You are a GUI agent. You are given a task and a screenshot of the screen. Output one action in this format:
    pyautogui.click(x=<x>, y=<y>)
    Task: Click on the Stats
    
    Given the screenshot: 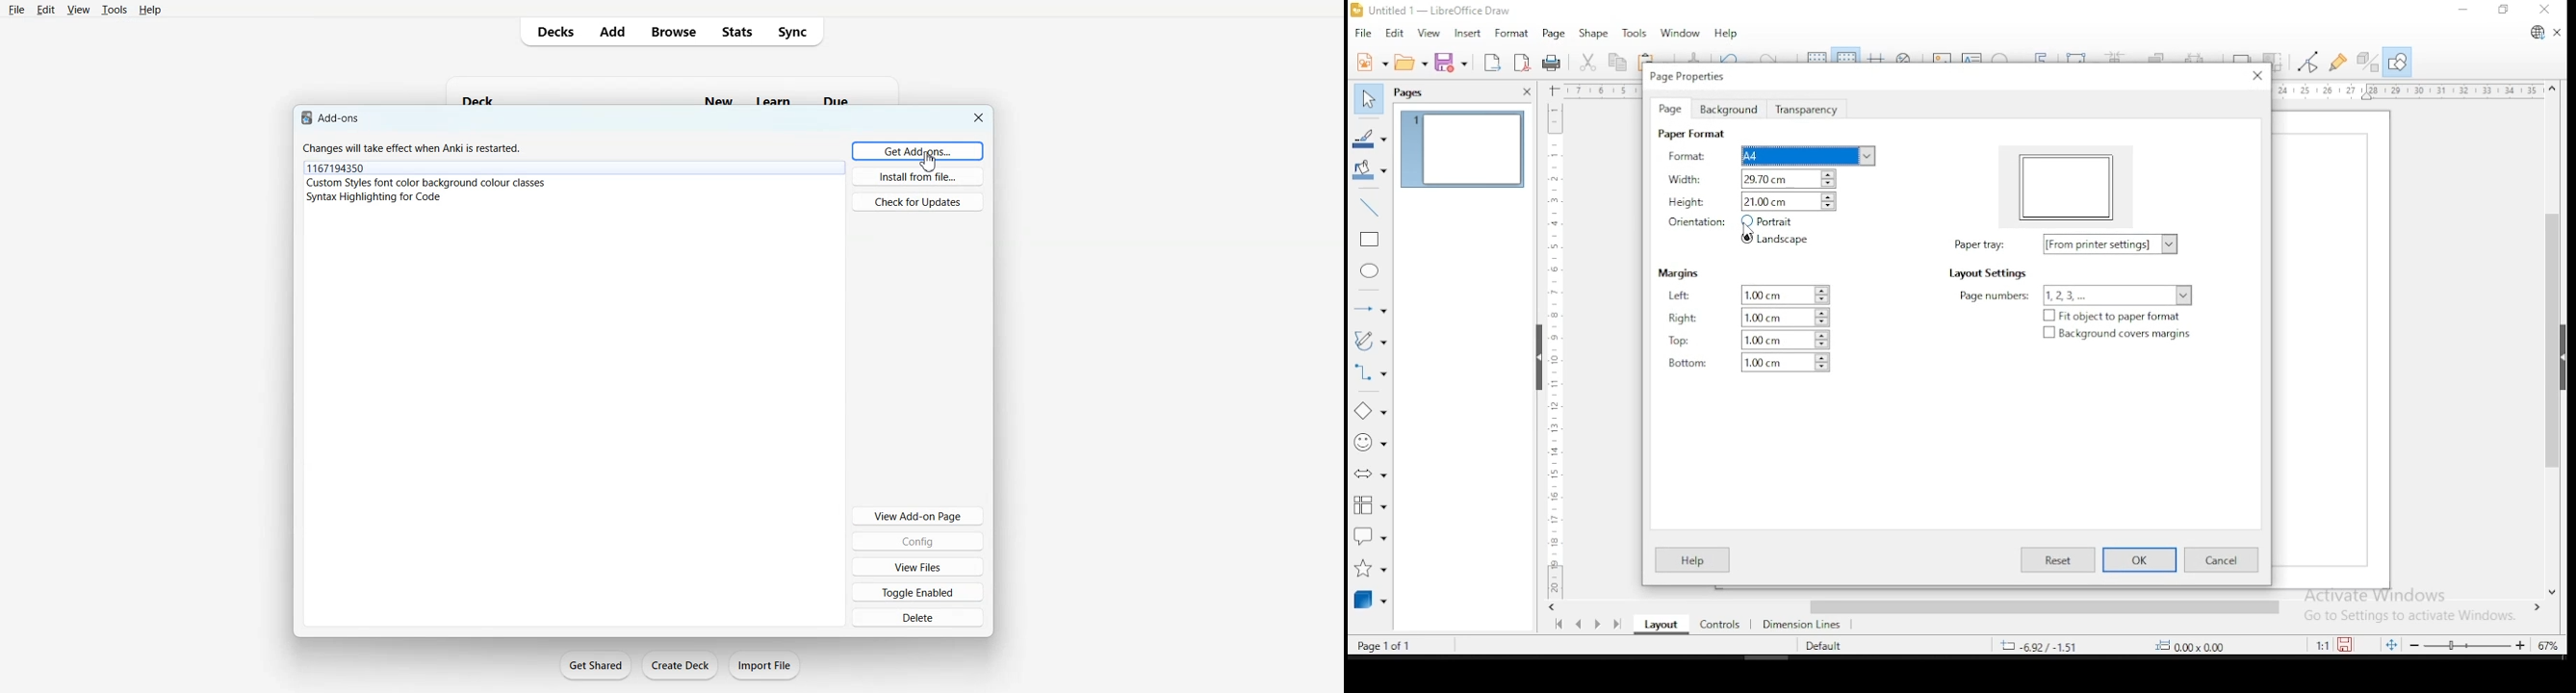 What is the action you would take?
    pyautogui.click(x=737, y=32)
    